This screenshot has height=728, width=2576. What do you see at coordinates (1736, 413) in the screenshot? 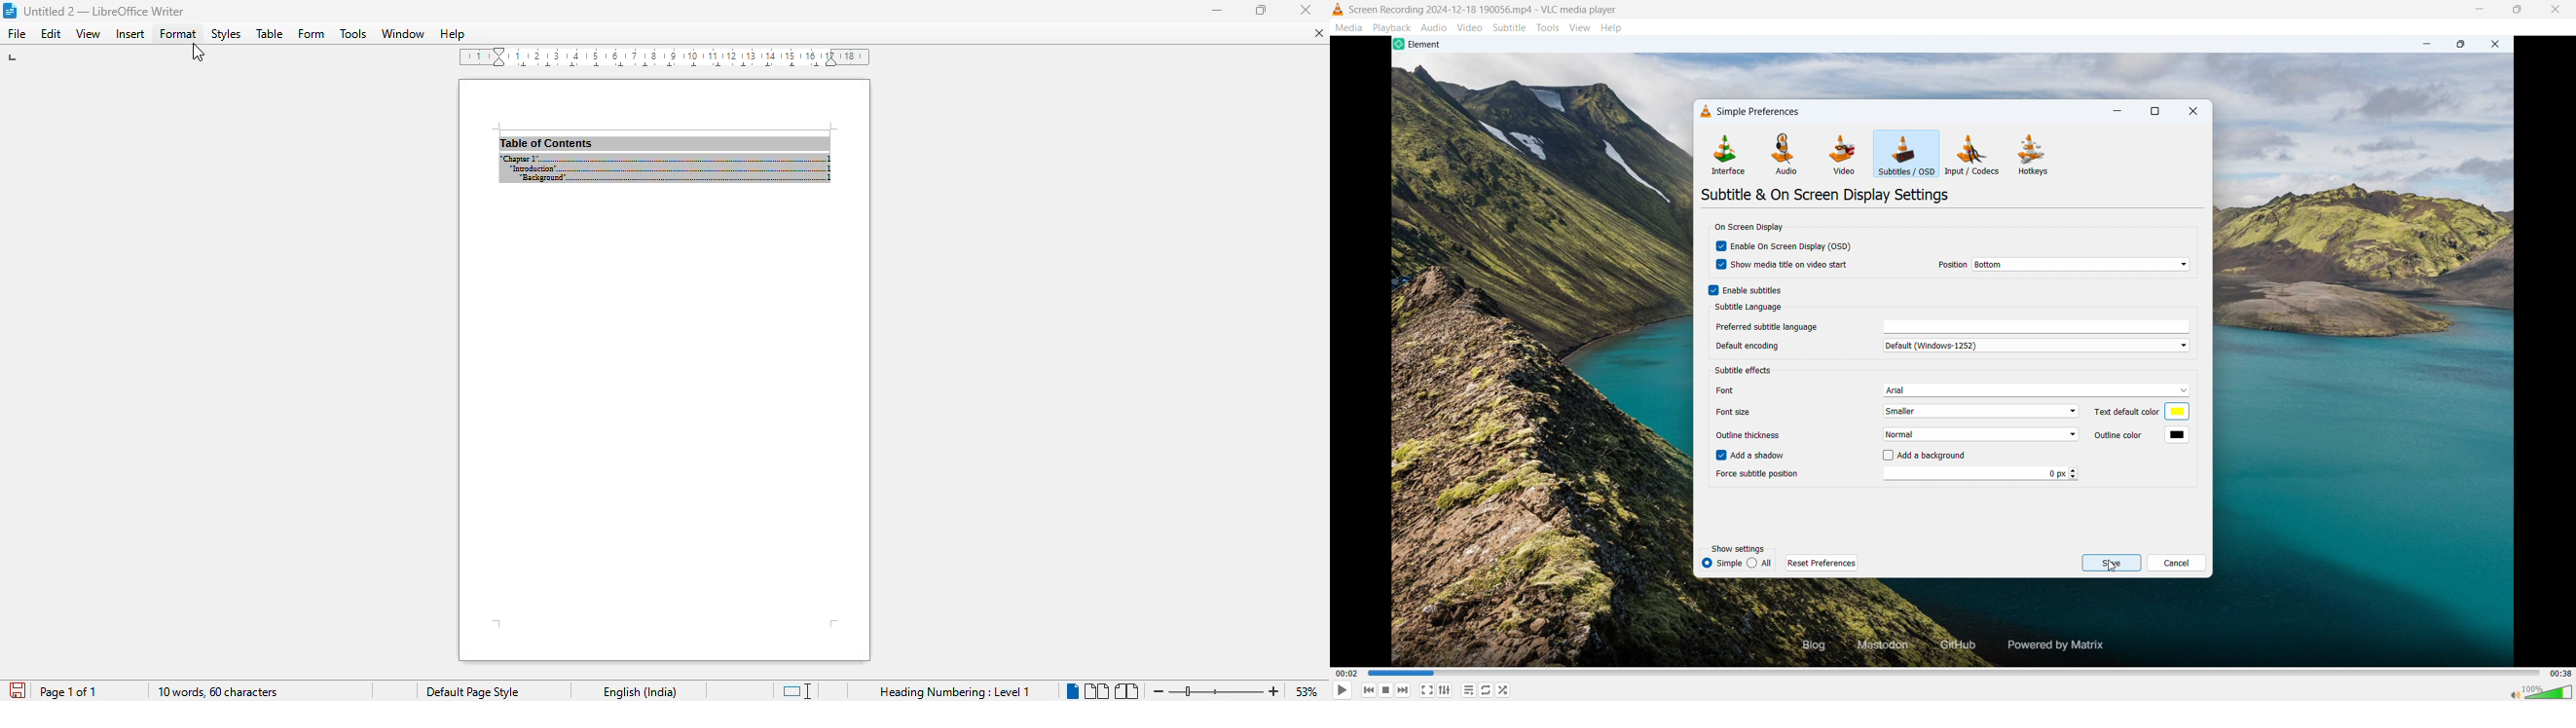
I see `Fontsize` at bounding box center [1736, 413].